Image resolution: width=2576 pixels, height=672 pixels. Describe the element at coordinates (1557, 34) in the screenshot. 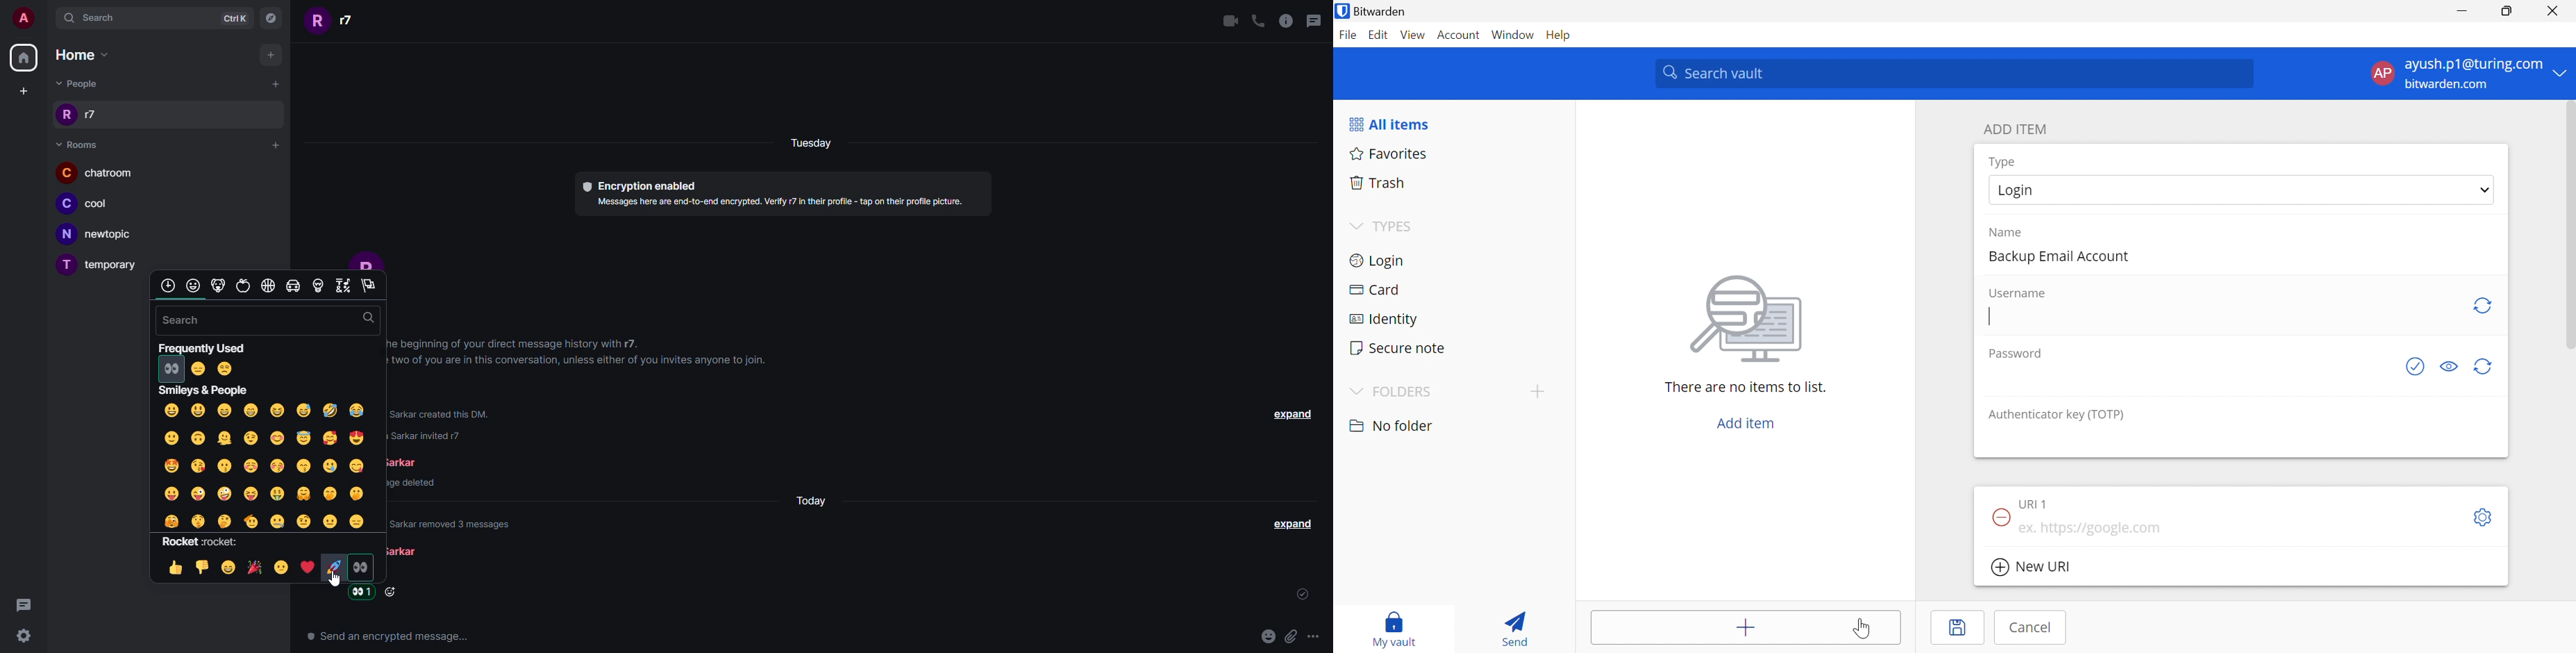

I see `Help` at that location.